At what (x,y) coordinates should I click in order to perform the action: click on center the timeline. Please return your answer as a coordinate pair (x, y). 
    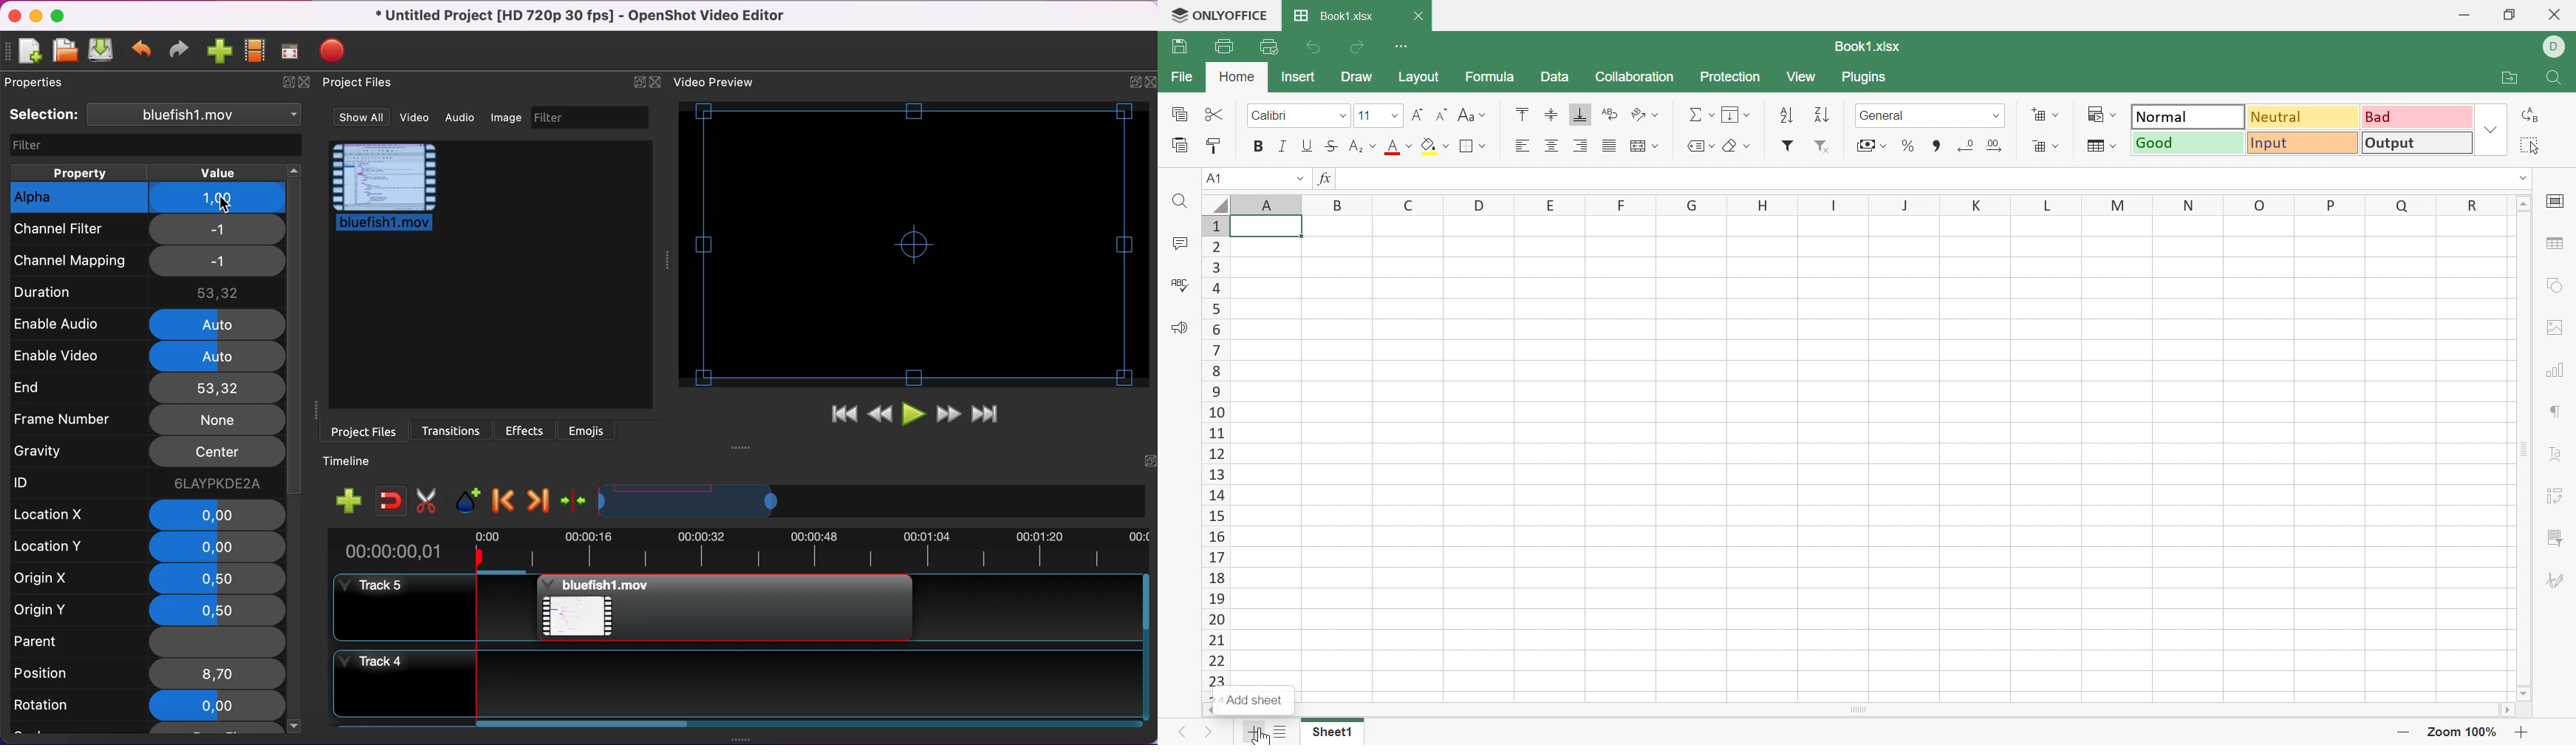
    Looking at the image, I should click on (575, 502).